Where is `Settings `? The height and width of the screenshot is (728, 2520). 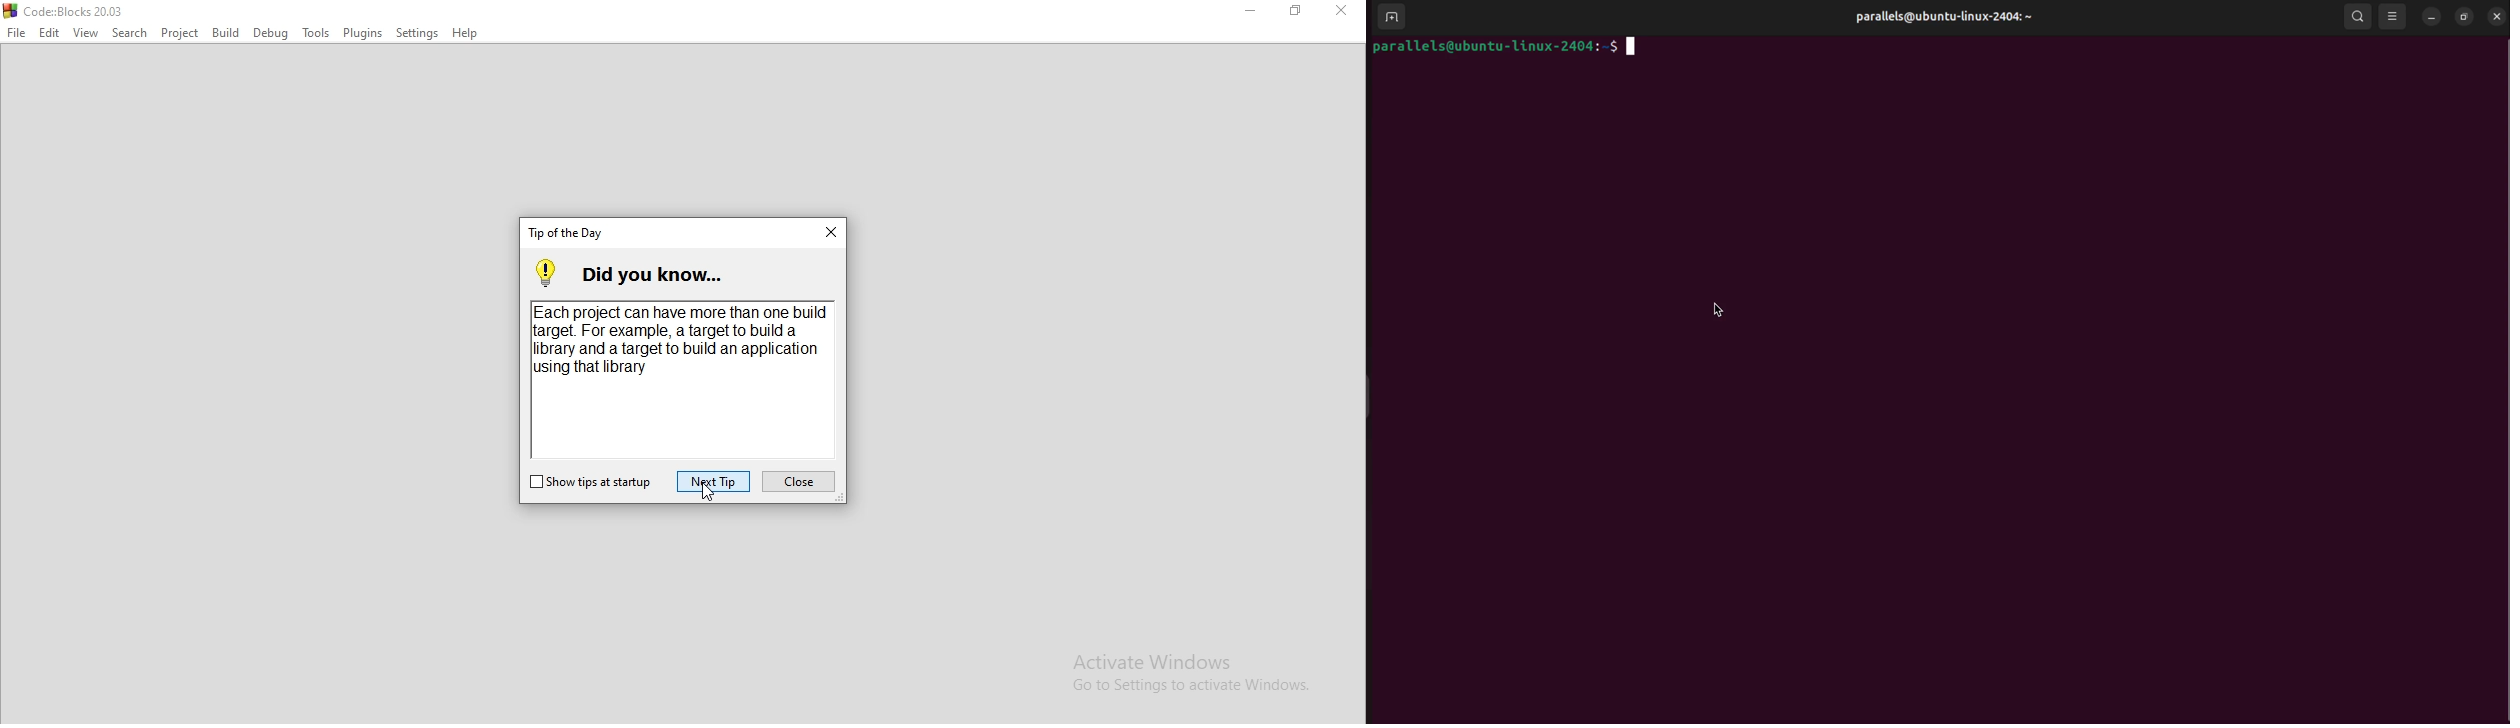 Settings  is located at coordinates (414, 32).